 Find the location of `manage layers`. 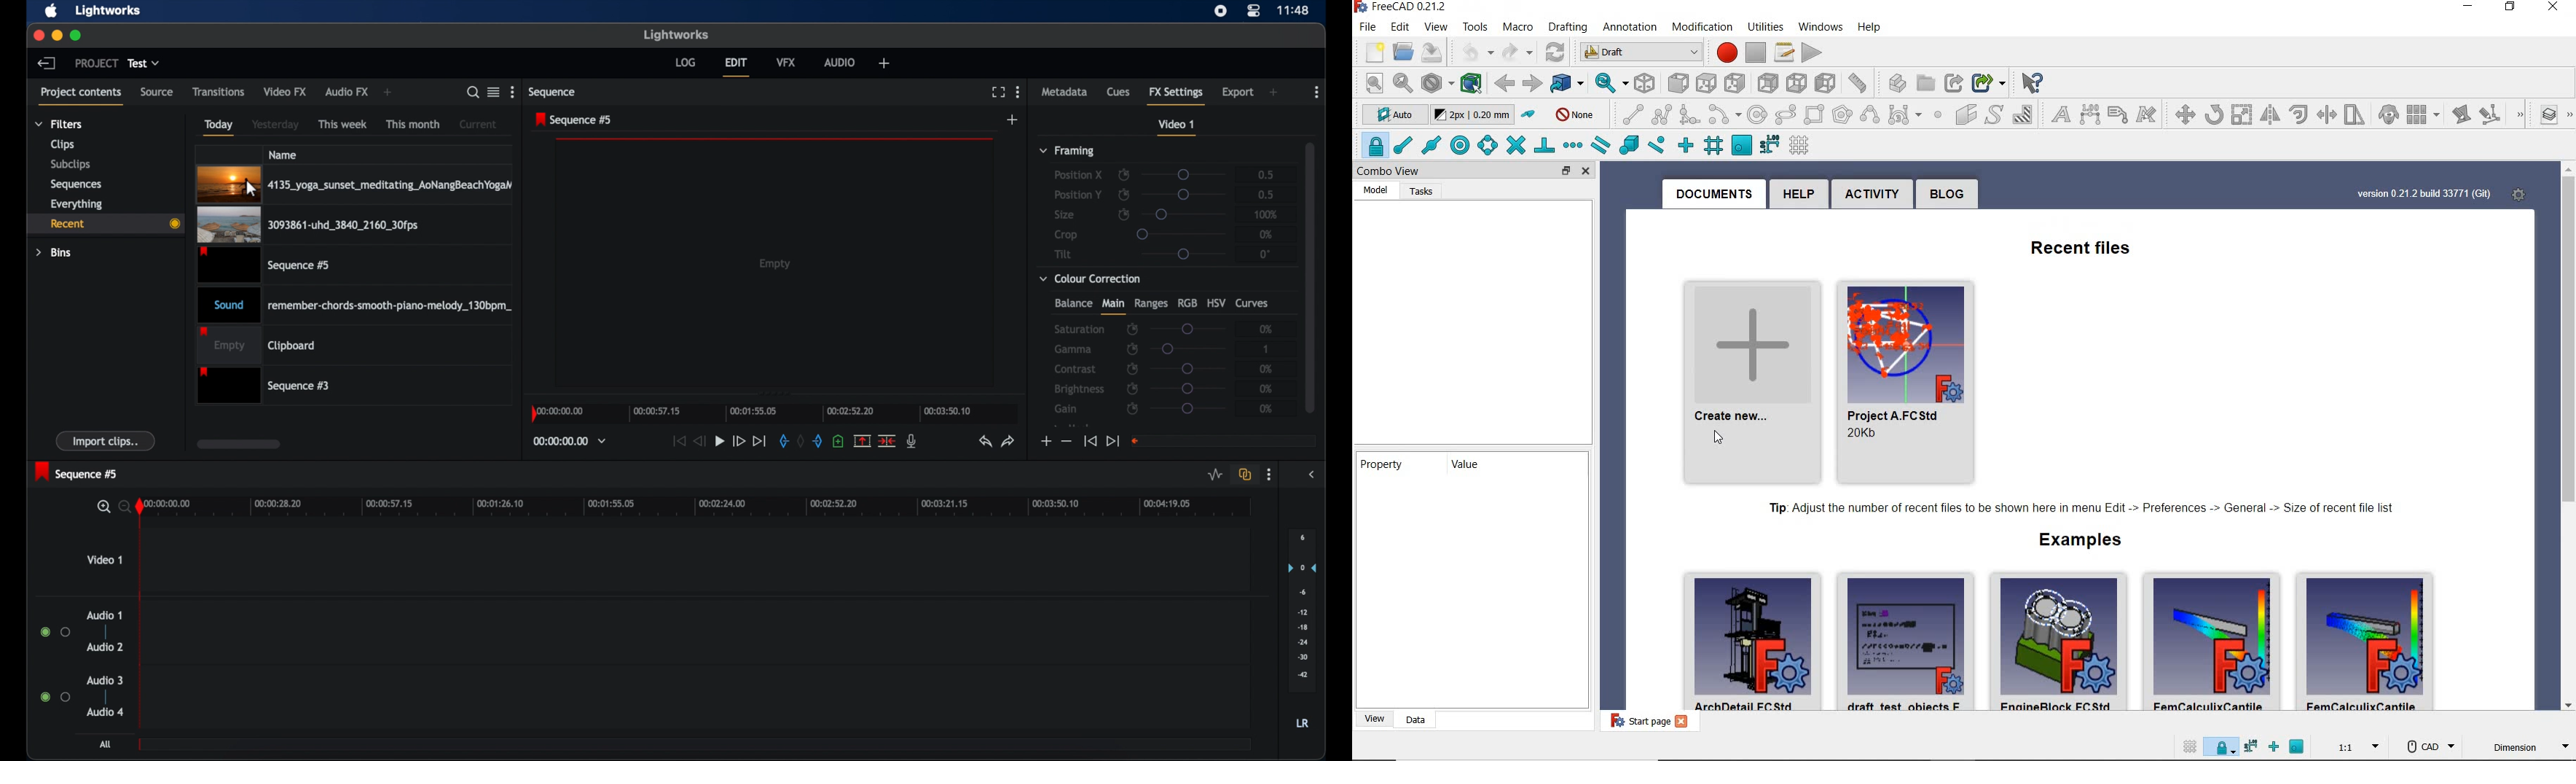

manage layers is located at coordinates (2552, 114).